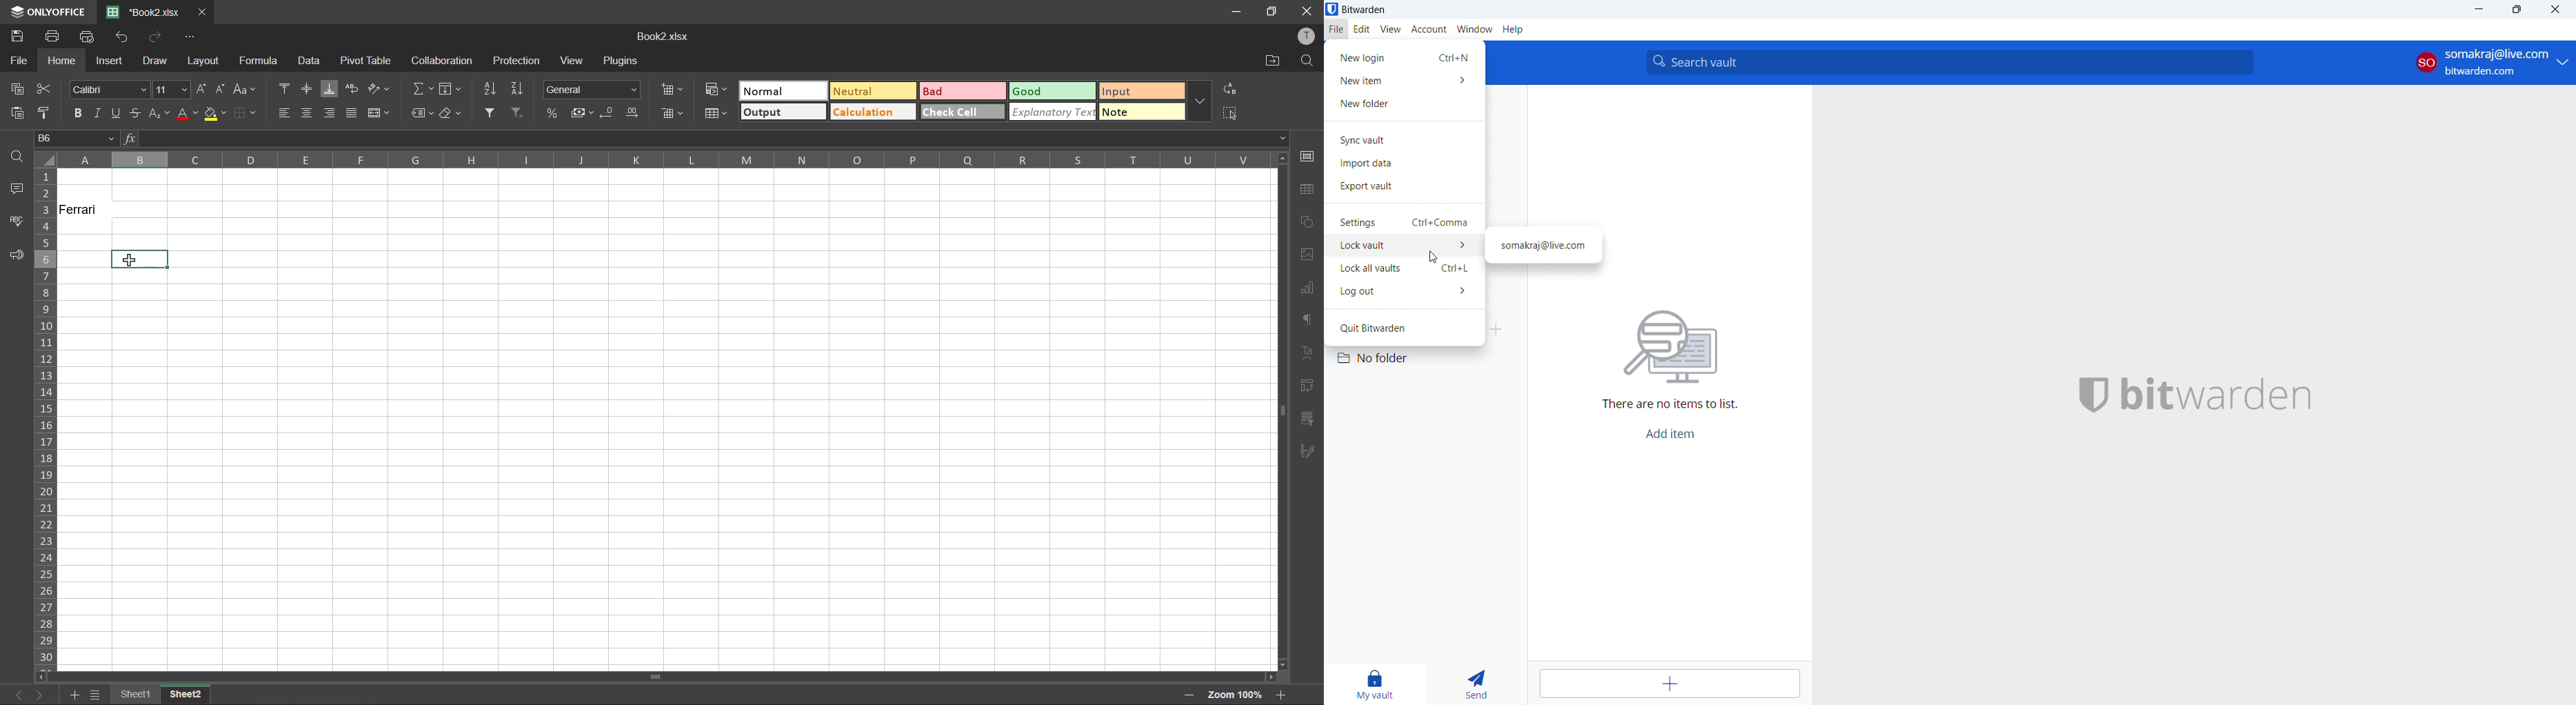 This screenshot has width=2576, height=728. Describe the element at coordinates (872, 111) in the screenshot. I see `calculation` at that location.